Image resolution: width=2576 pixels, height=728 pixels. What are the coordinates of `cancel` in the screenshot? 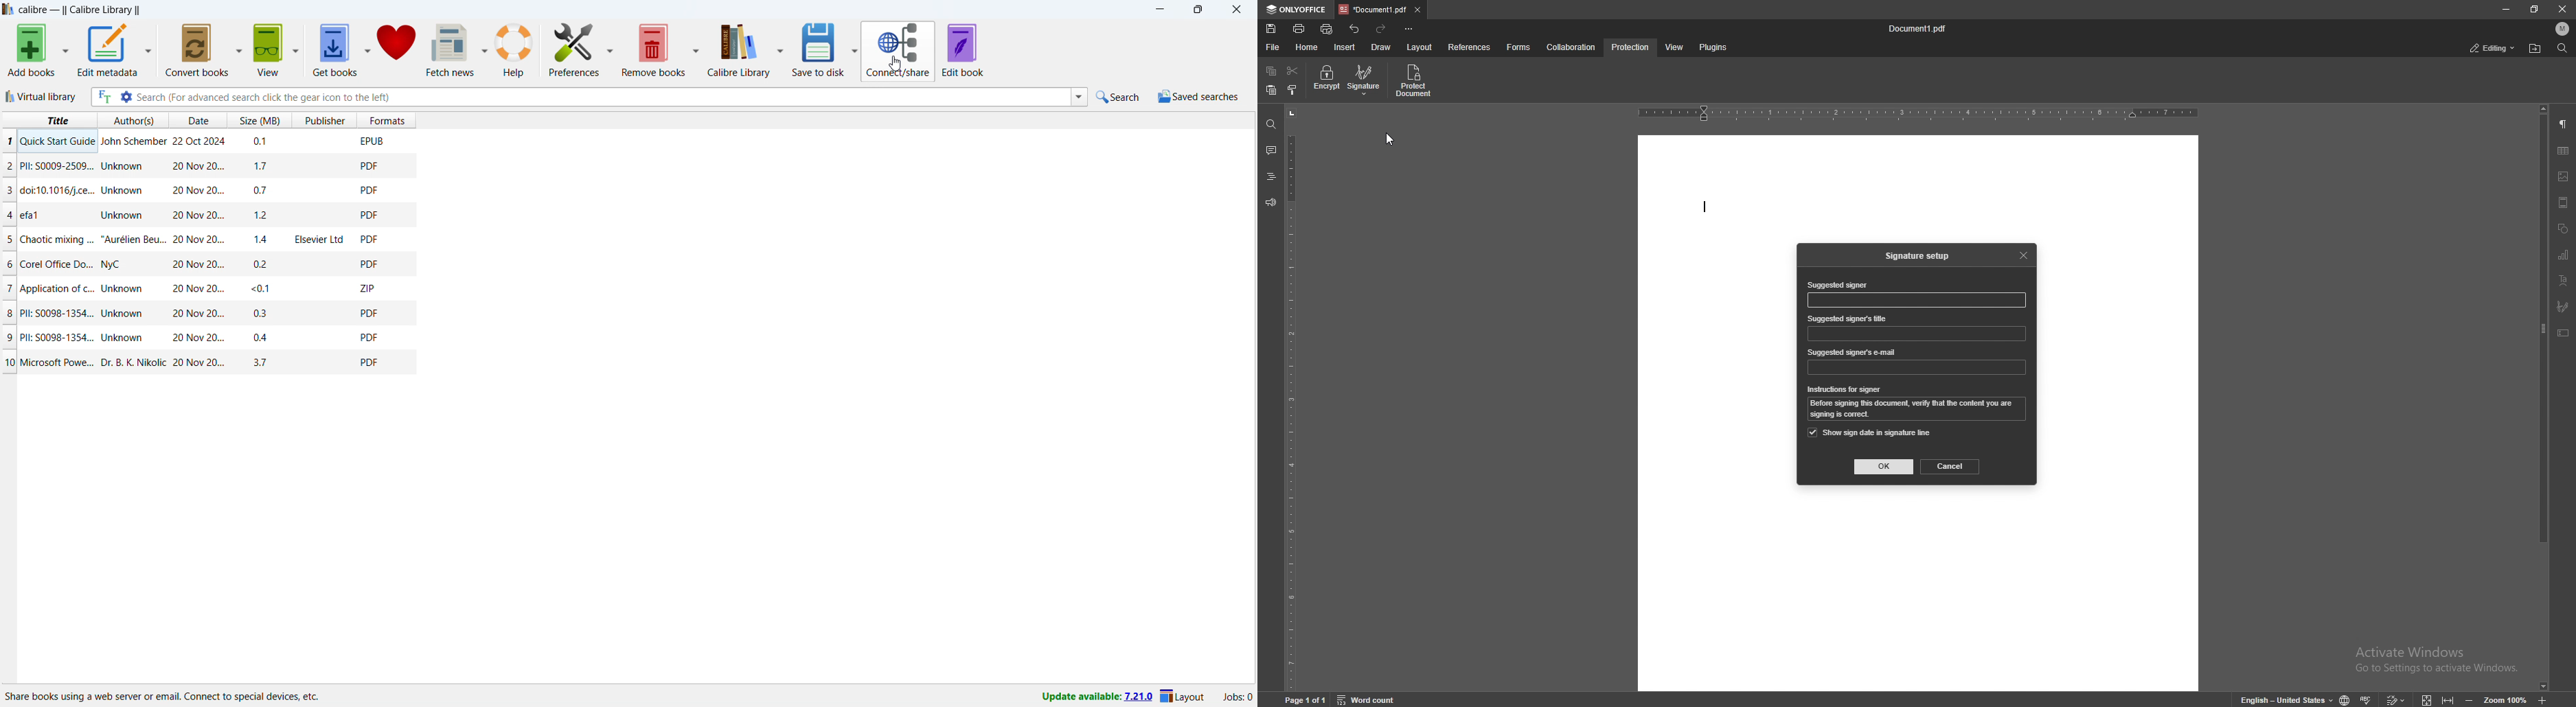 It's located at (1950, 466).